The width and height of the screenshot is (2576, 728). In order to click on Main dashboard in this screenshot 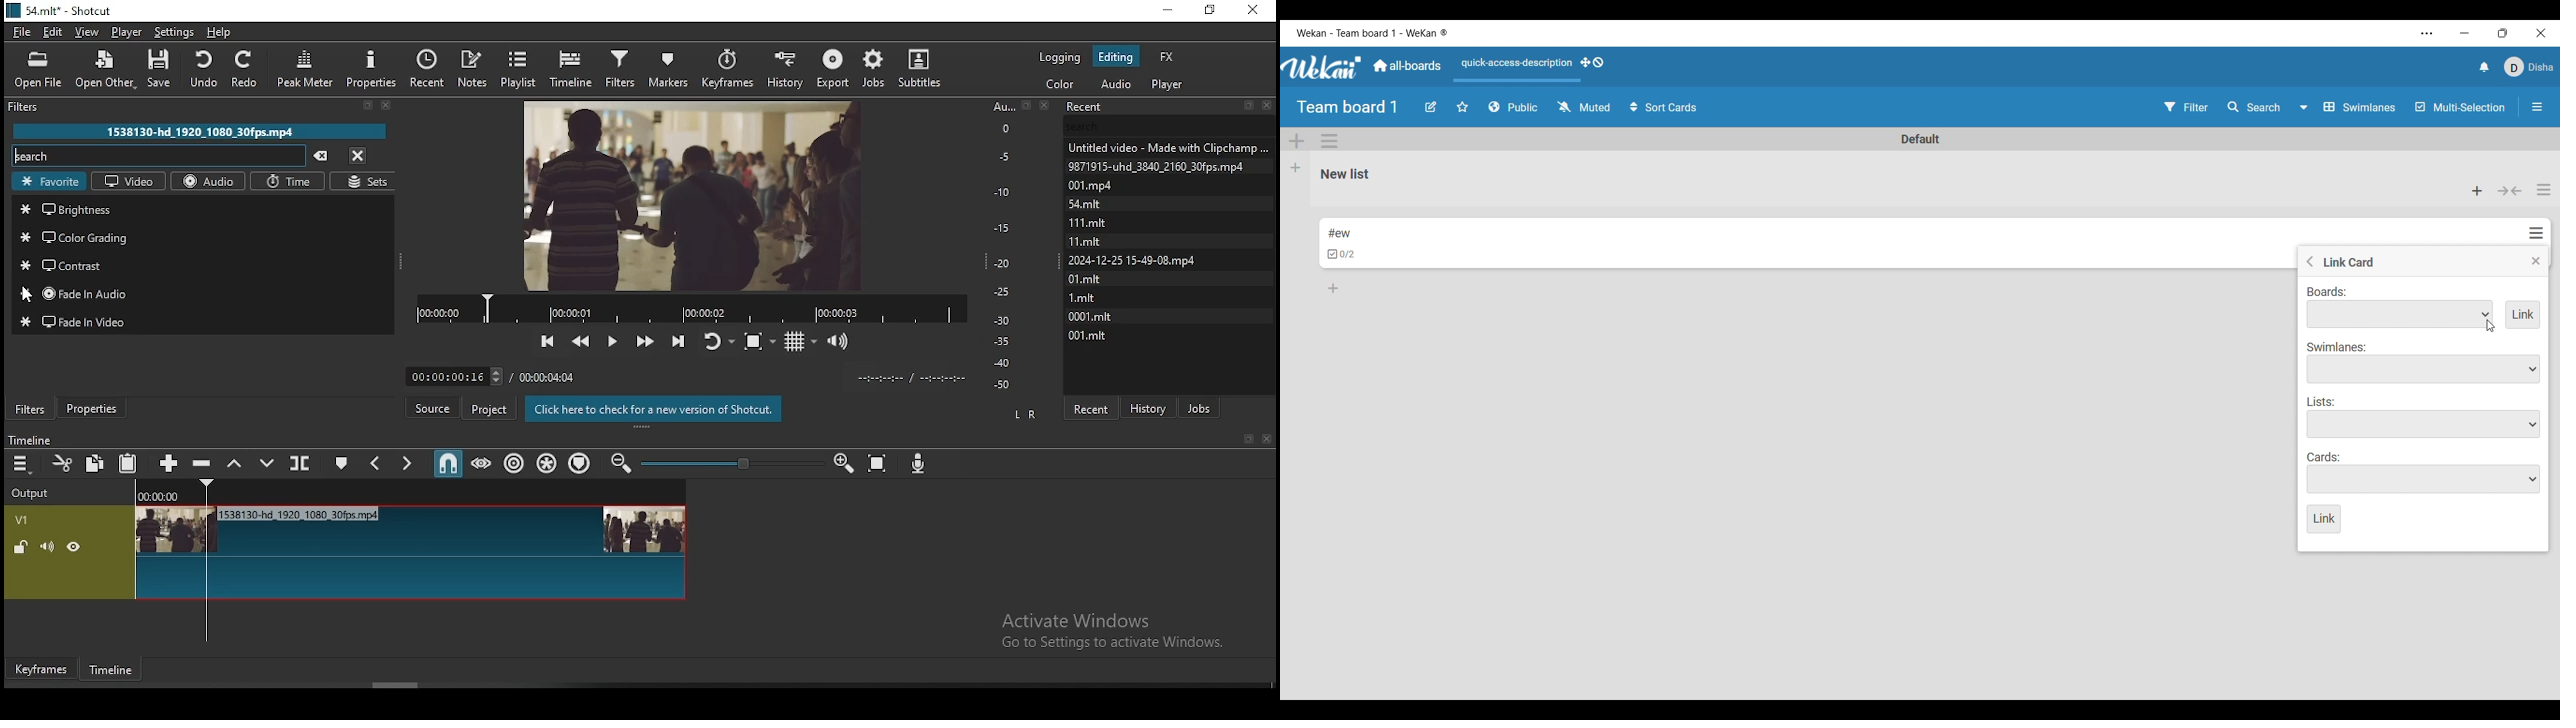, I will do `click(1407, 66)`.